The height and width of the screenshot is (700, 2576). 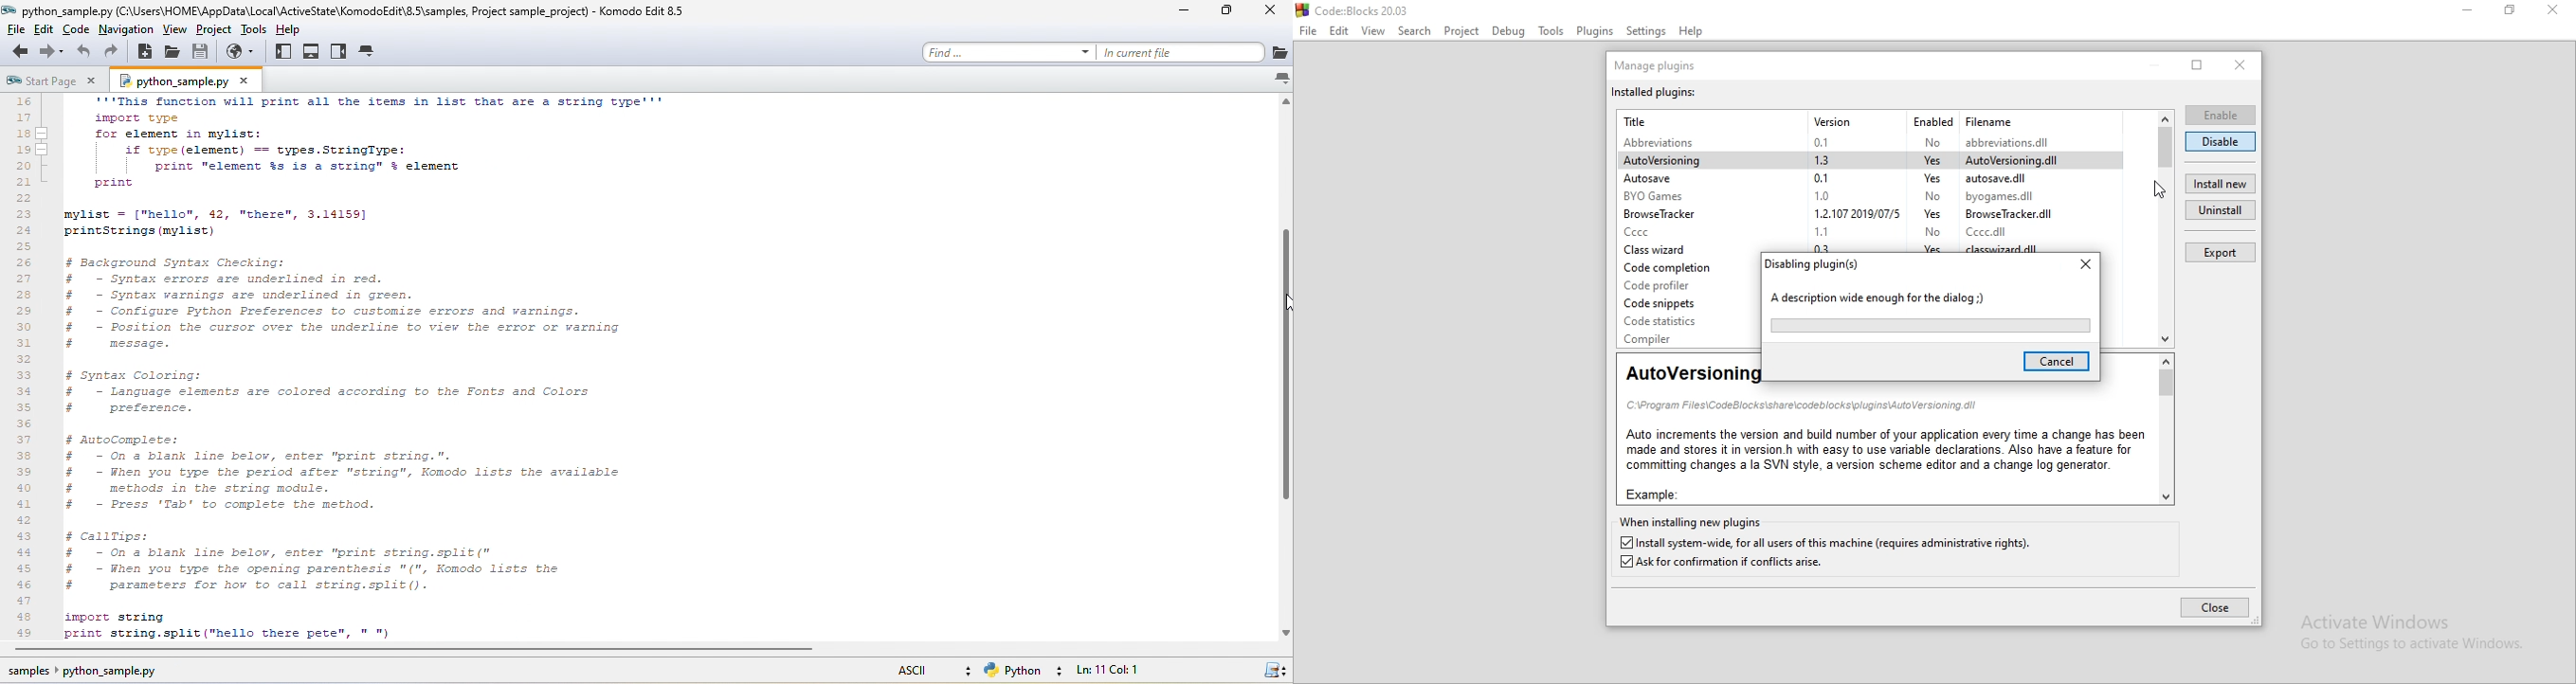 I want to click on autosave.dil, so click(x=2011, y=178).